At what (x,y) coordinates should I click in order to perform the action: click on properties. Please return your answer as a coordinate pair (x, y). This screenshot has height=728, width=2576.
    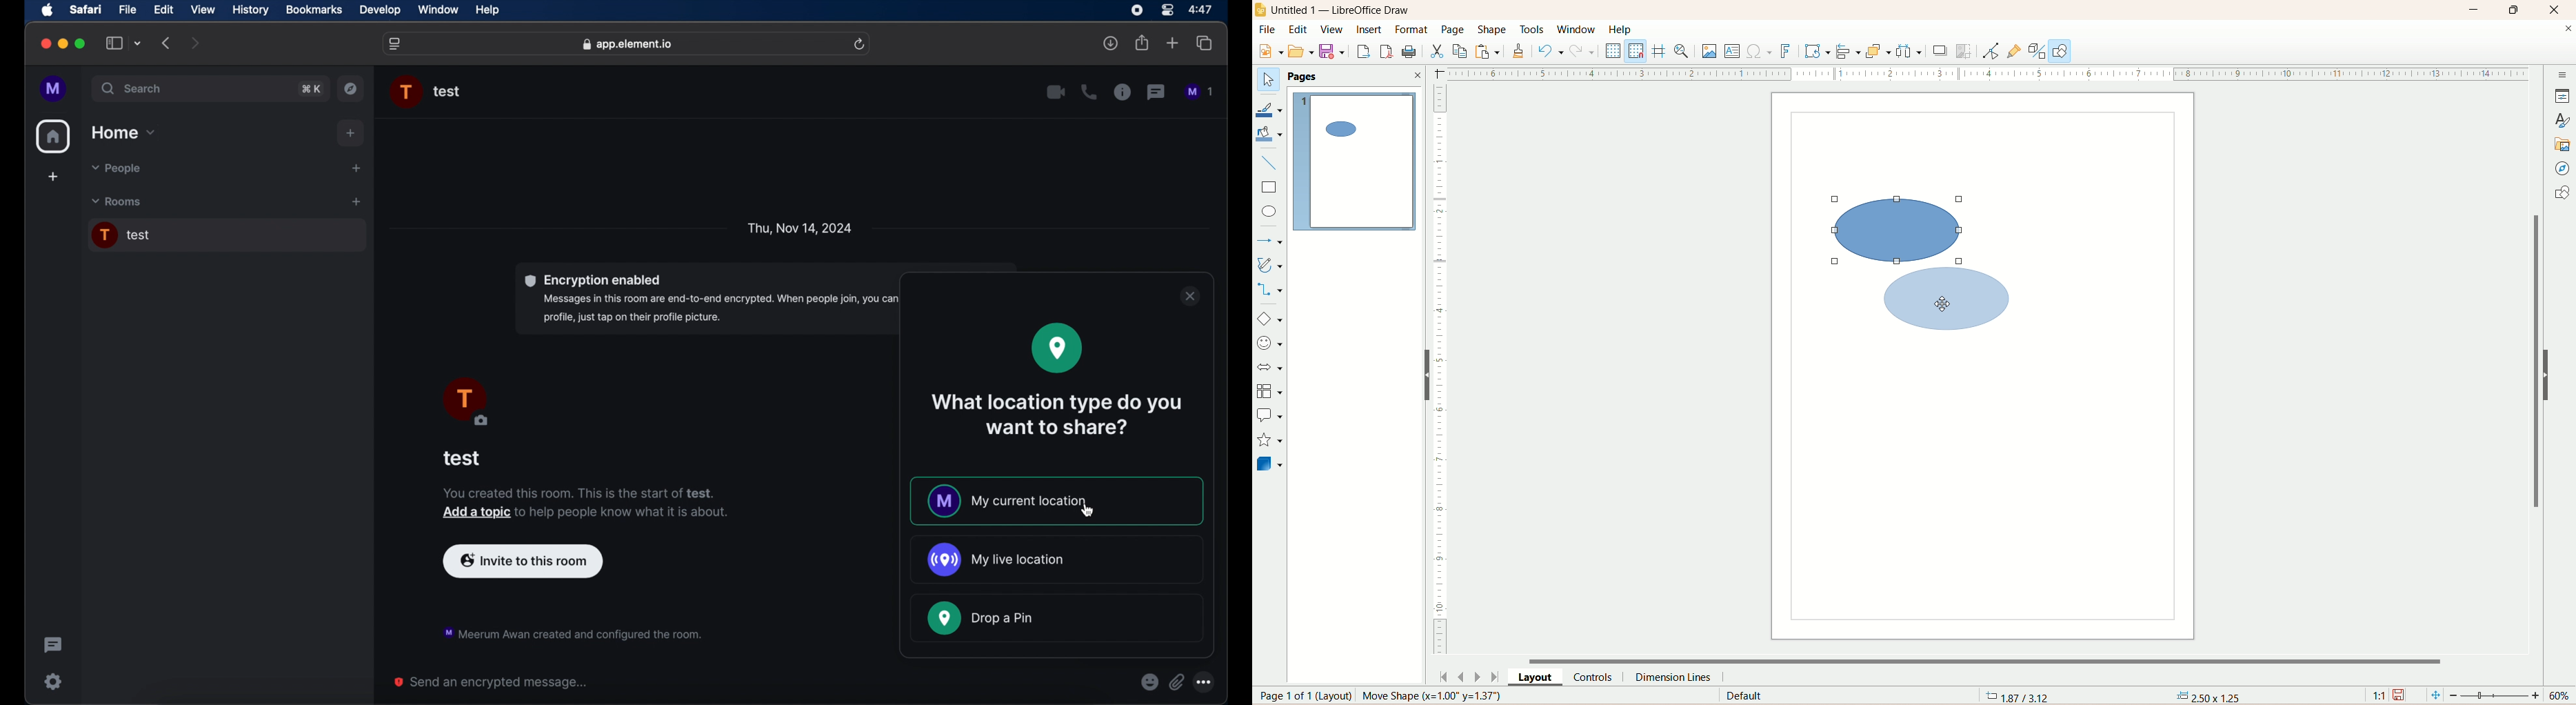
    Looking at the image, I should click on (2562, 95).